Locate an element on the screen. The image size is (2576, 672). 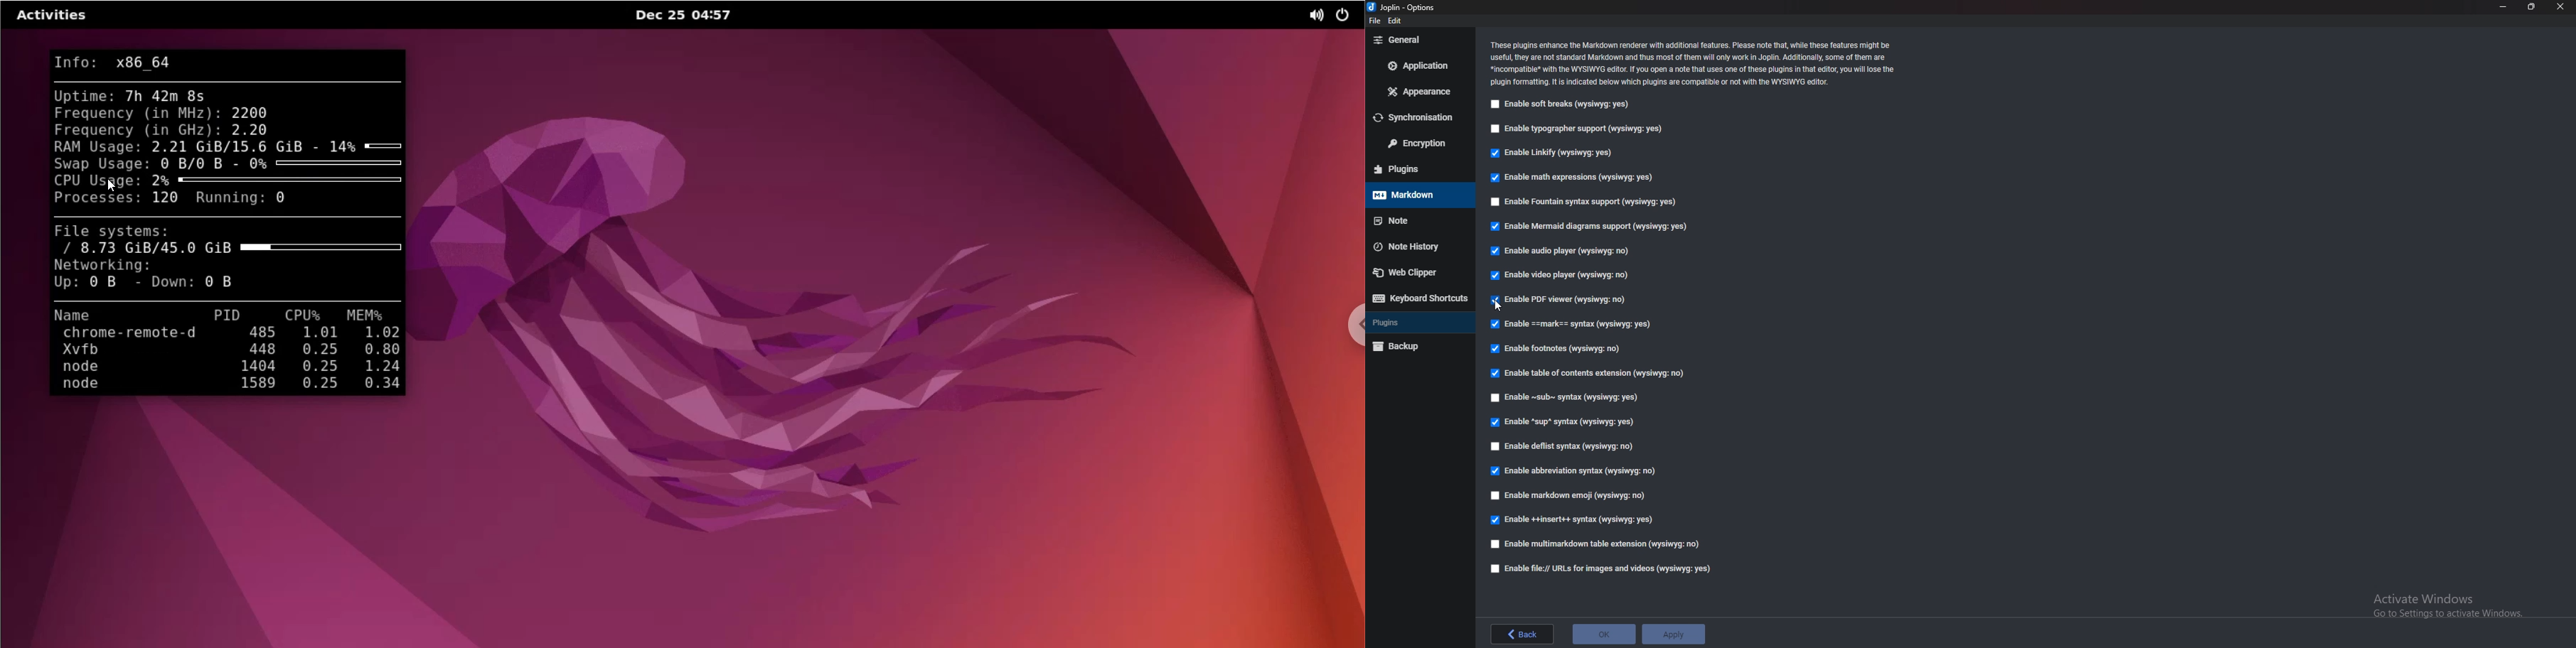
Note history is located at coordinates (1414, 246).